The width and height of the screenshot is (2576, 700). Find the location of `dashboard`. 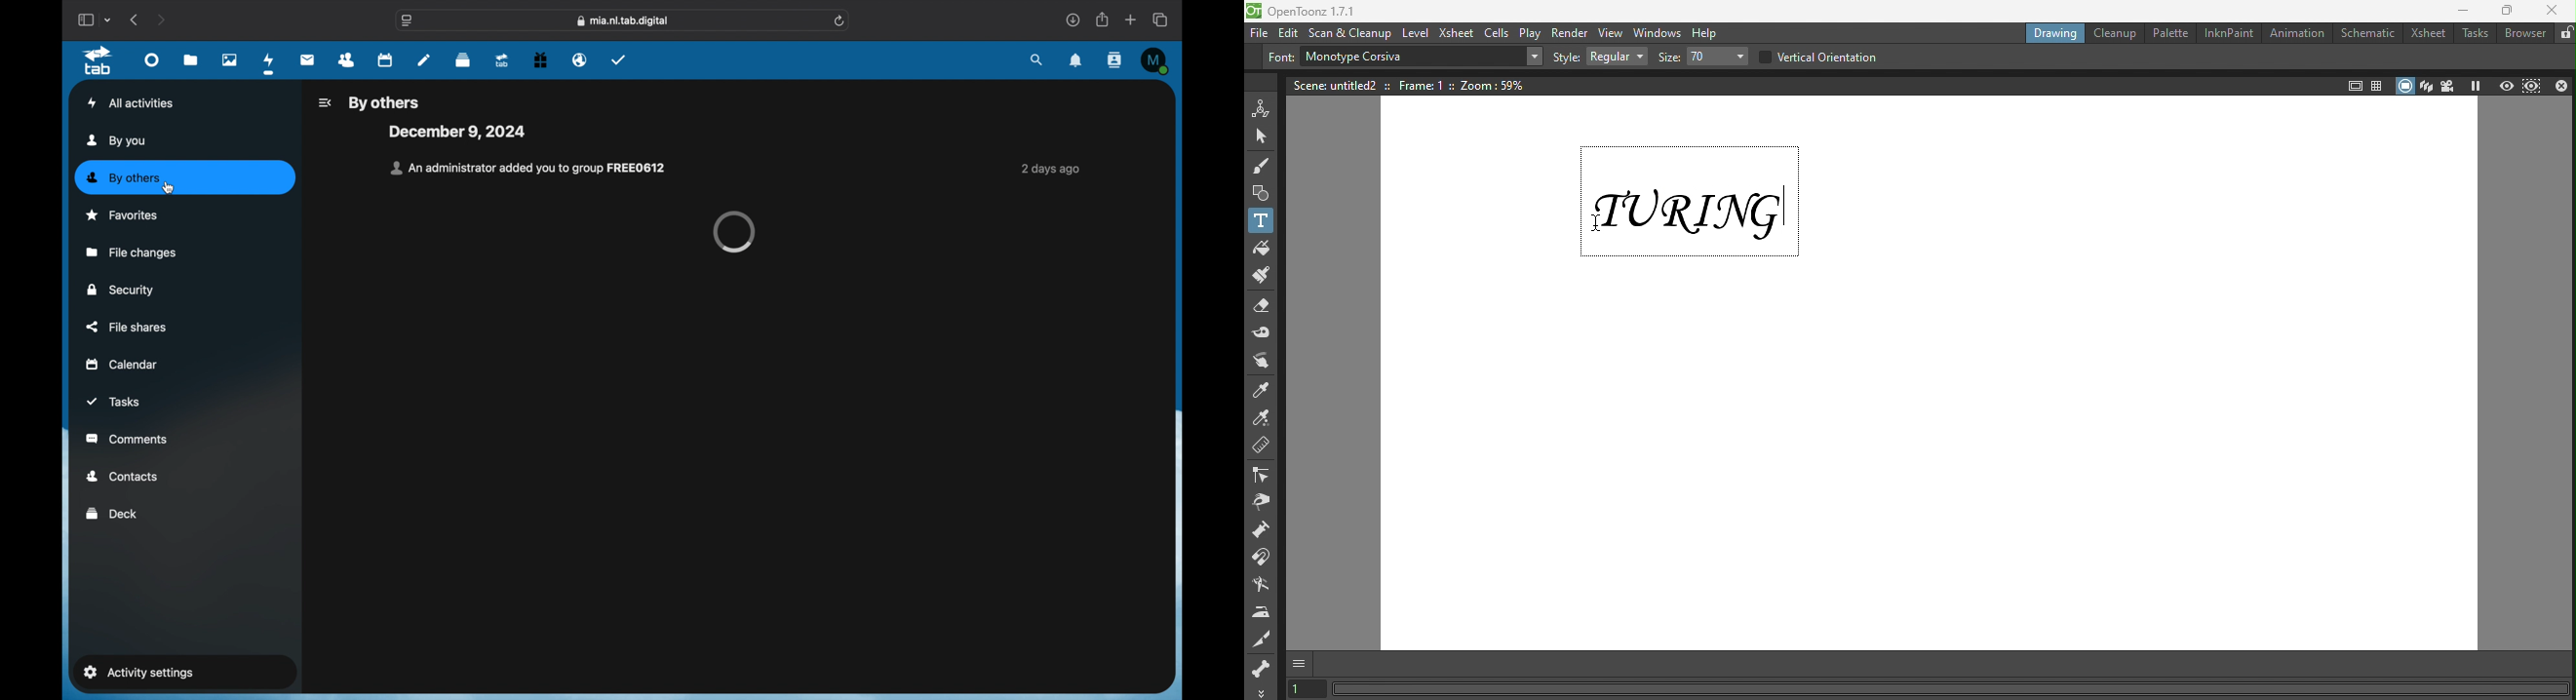

dashboard is located at coordinates (152, 60).